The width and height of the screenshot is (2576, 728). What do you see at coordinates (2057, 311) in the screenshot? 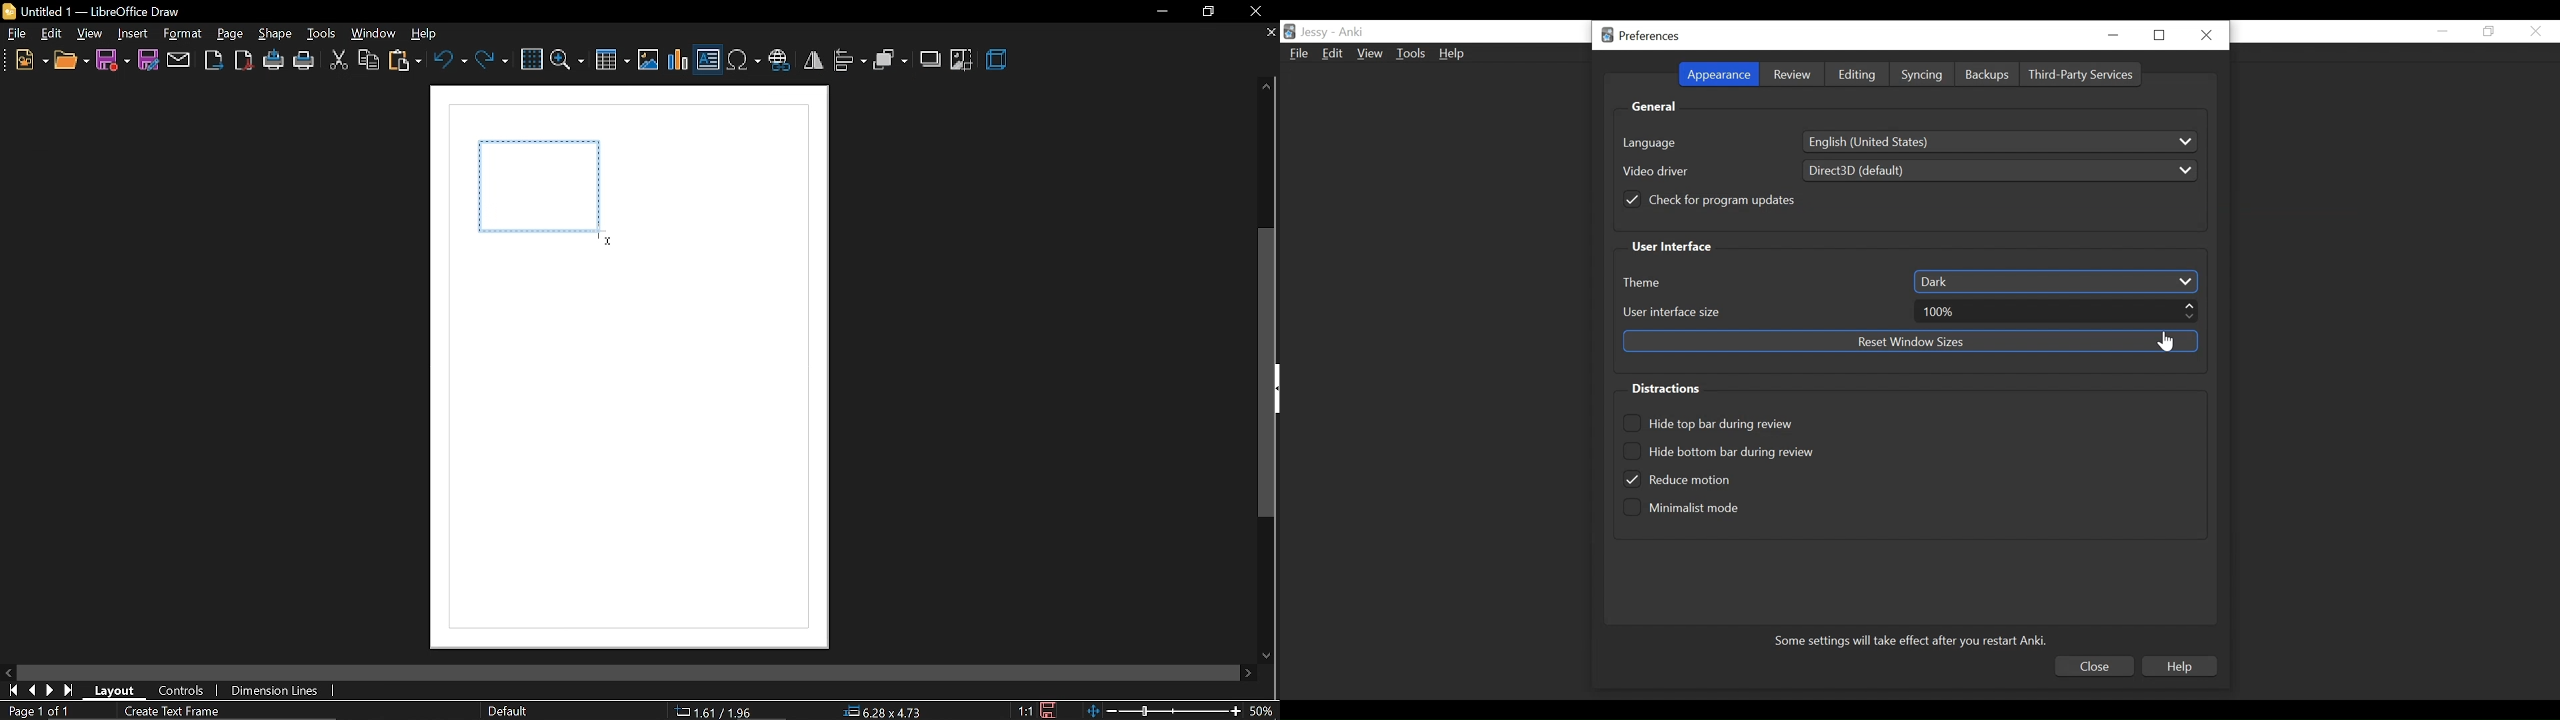
I see `100%` at bounding box center [2057, 311].